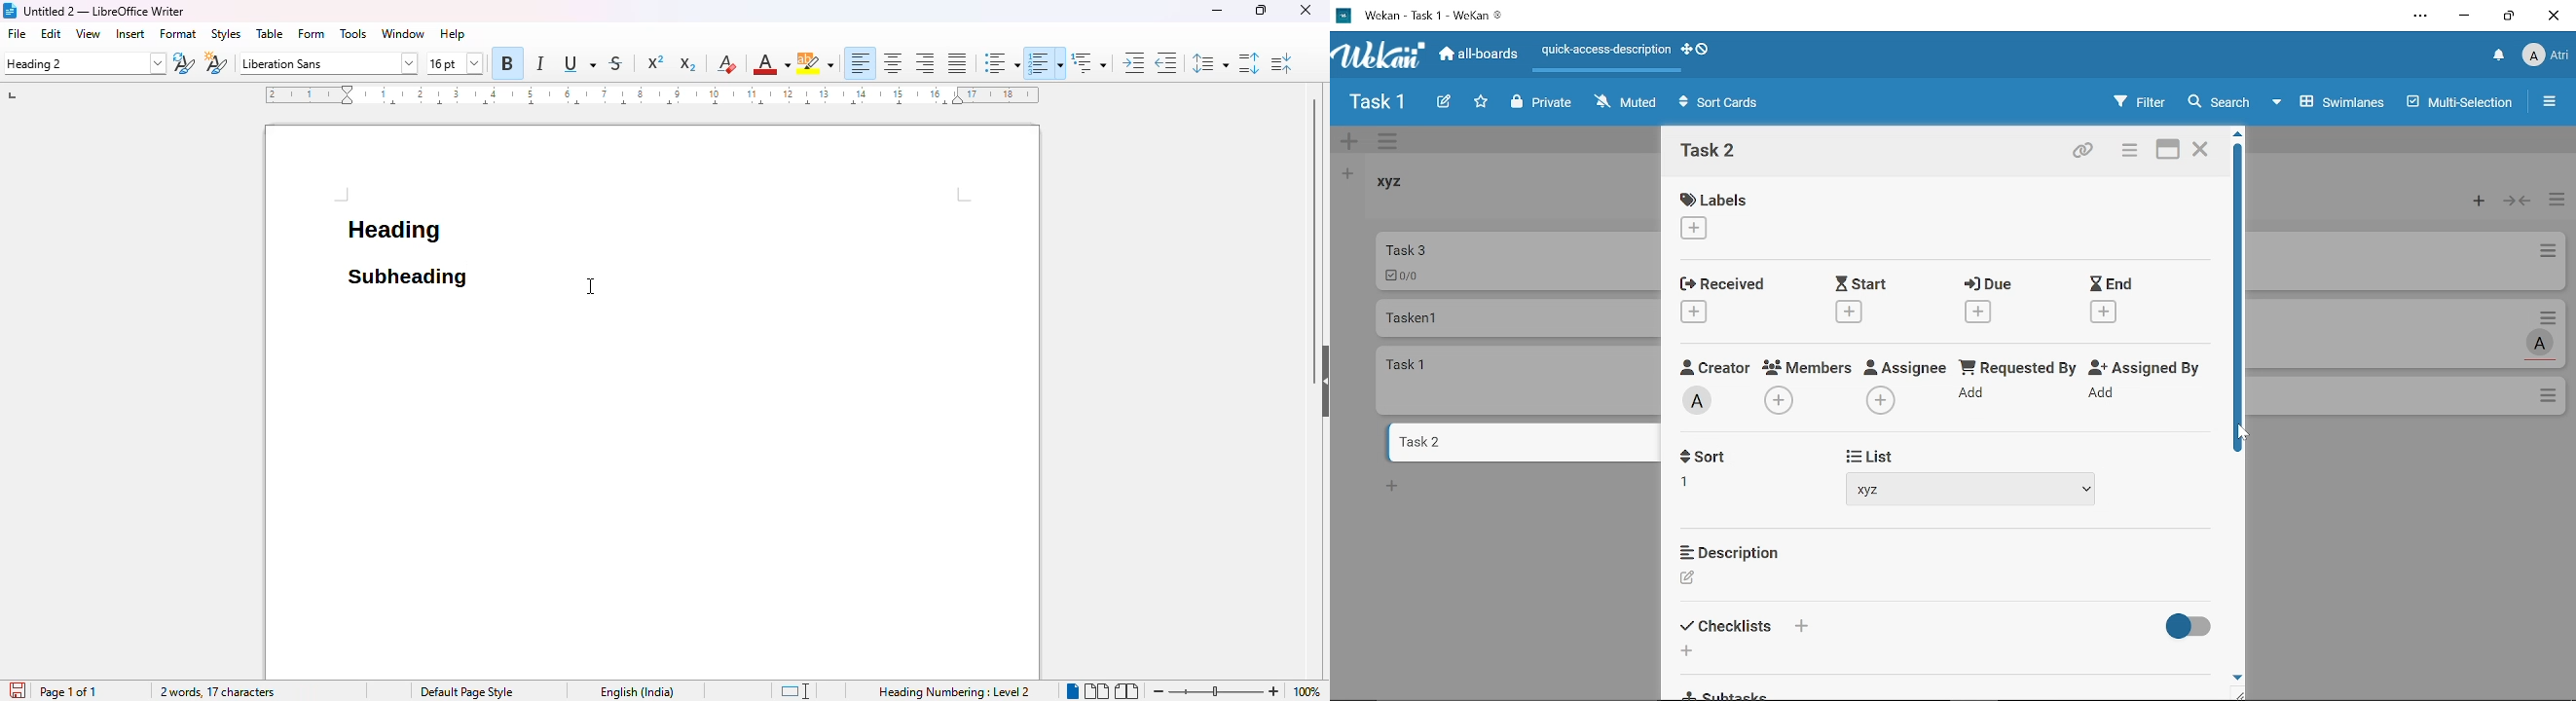 Image resolution: width=2576 pixels, height=728 pixels. I want to click on 1, so click(1684, 483).